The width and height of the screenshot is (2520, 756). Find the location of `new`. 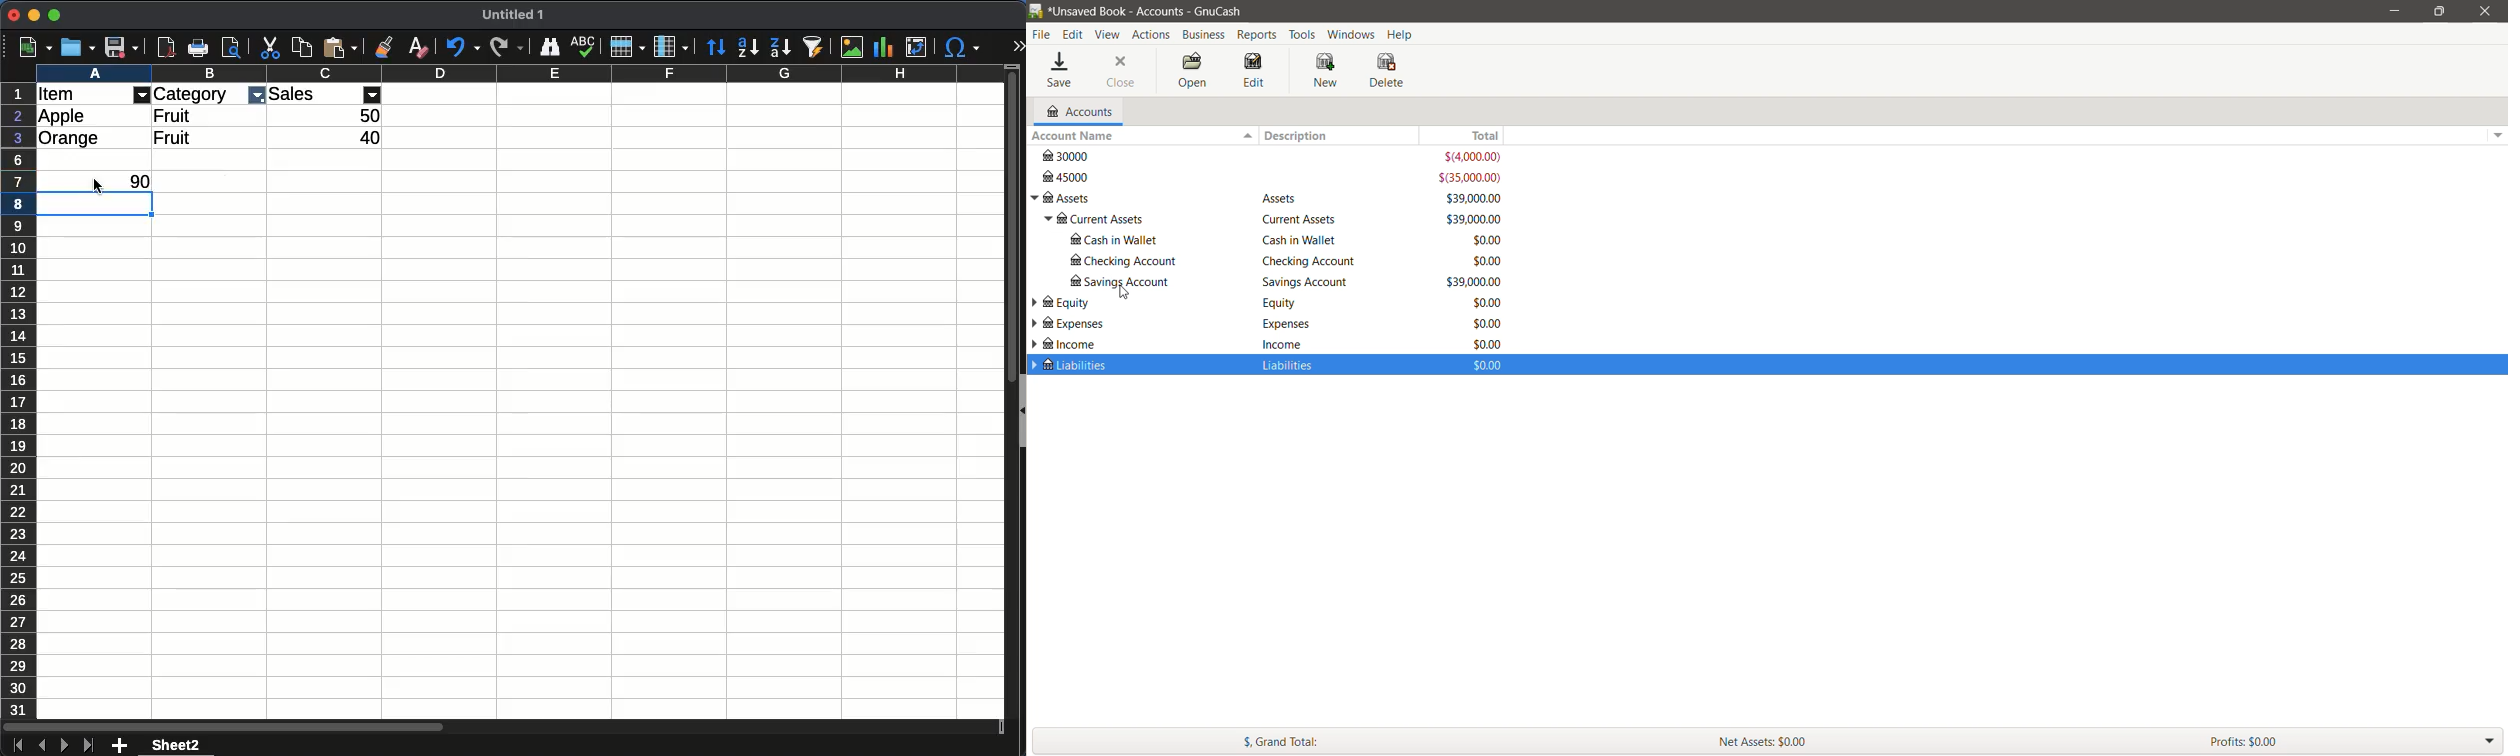

new is located at coordinates (36, 47).